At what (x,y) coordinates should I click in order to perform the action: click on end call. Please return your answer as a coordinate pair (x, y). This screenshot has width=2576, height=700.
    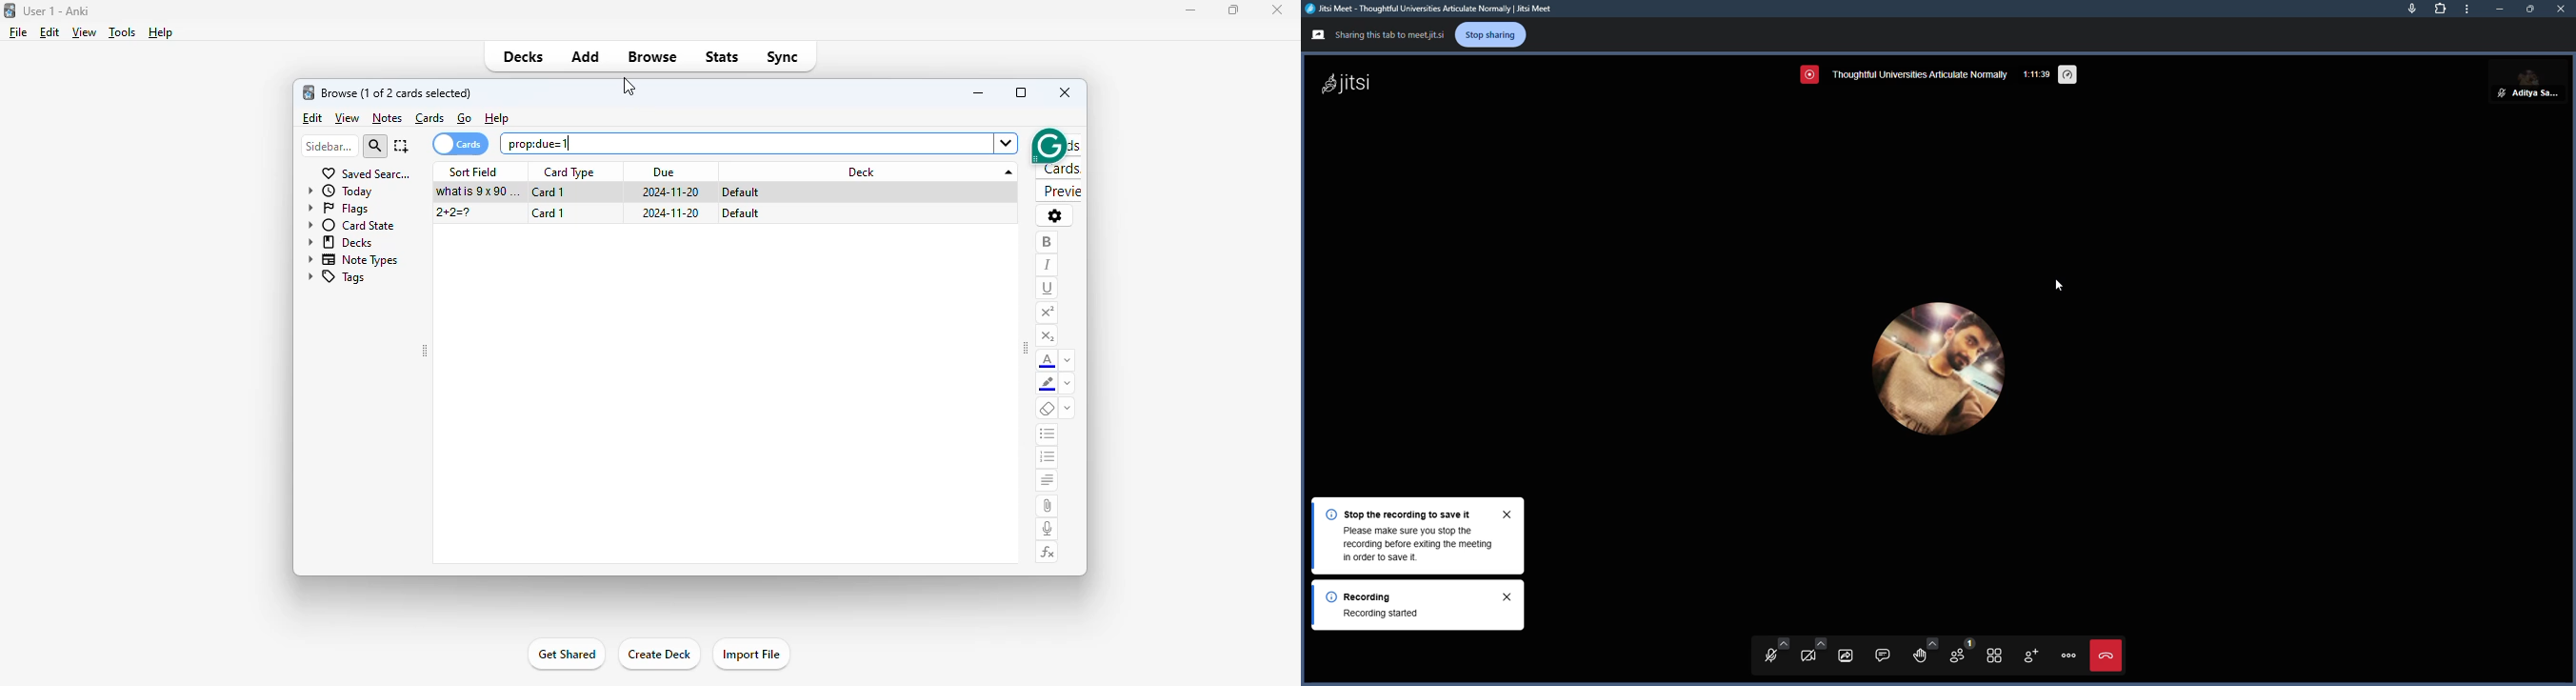
    Looking at the image, I should click on (2107, 657).